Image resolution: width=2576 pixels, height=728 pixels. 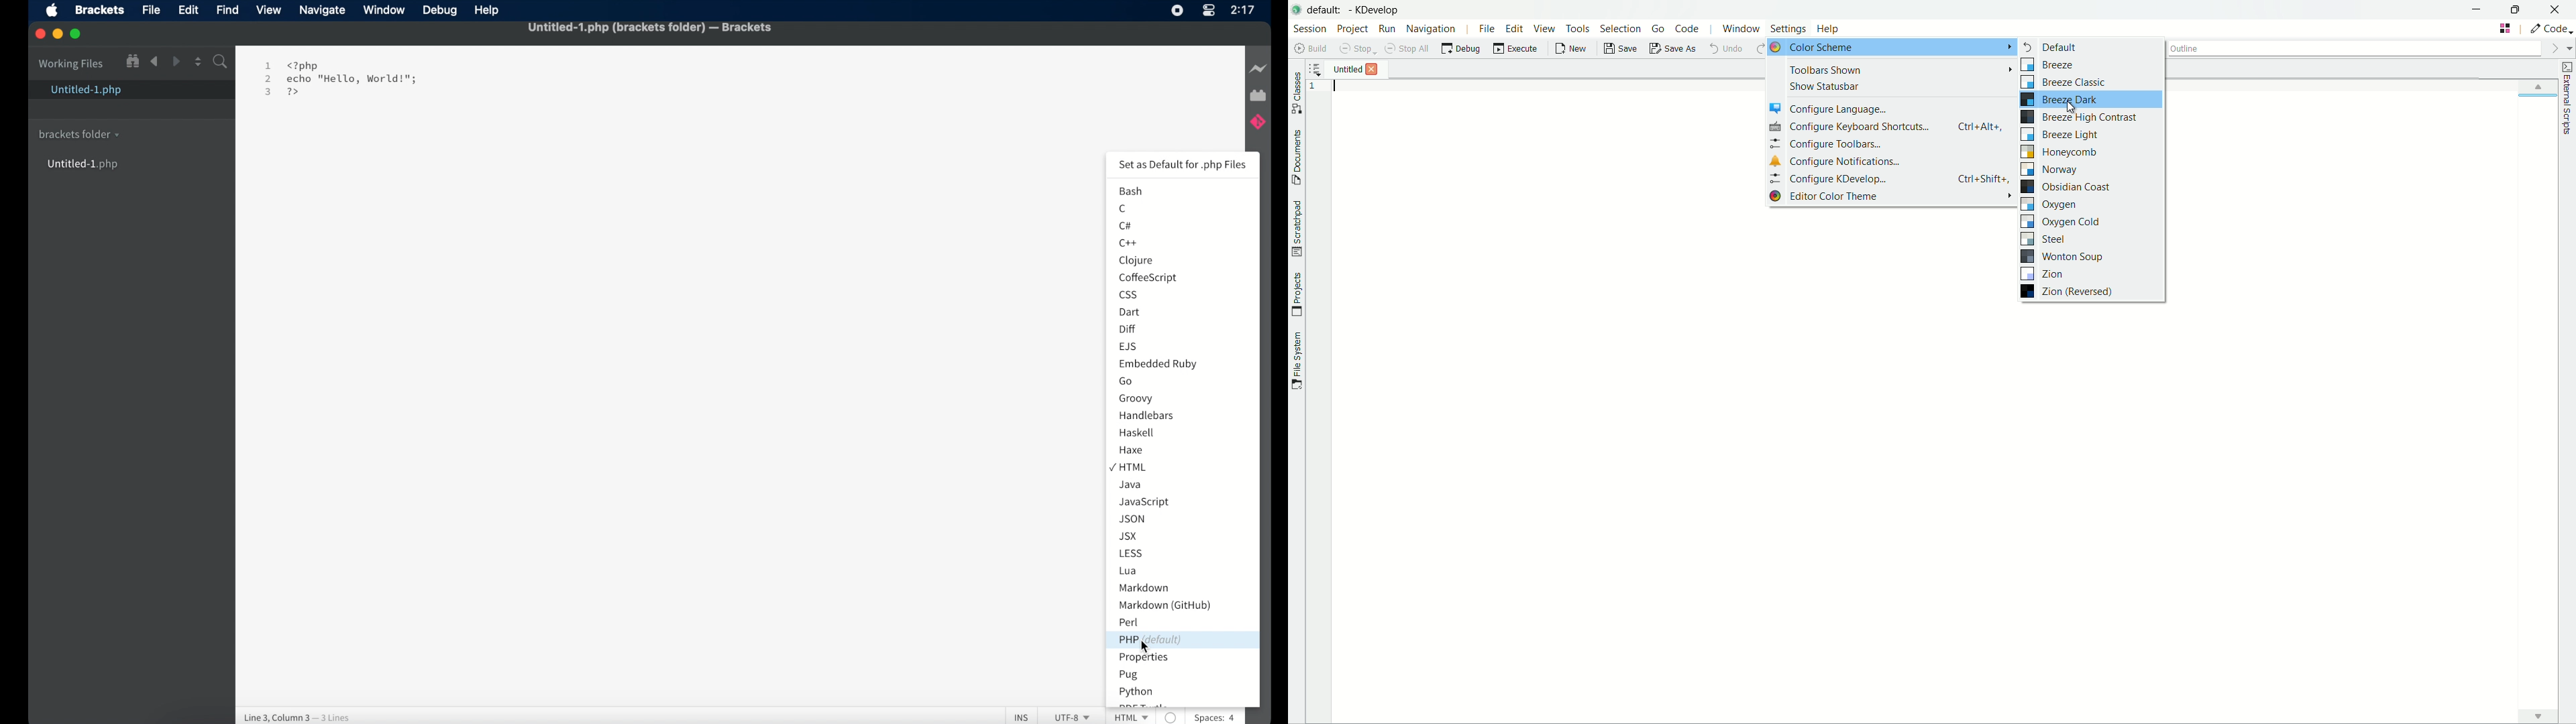 What do you see at coordinates (1132, 519) in the screenshot?
I see `json` at bounding box center [1132, 519].